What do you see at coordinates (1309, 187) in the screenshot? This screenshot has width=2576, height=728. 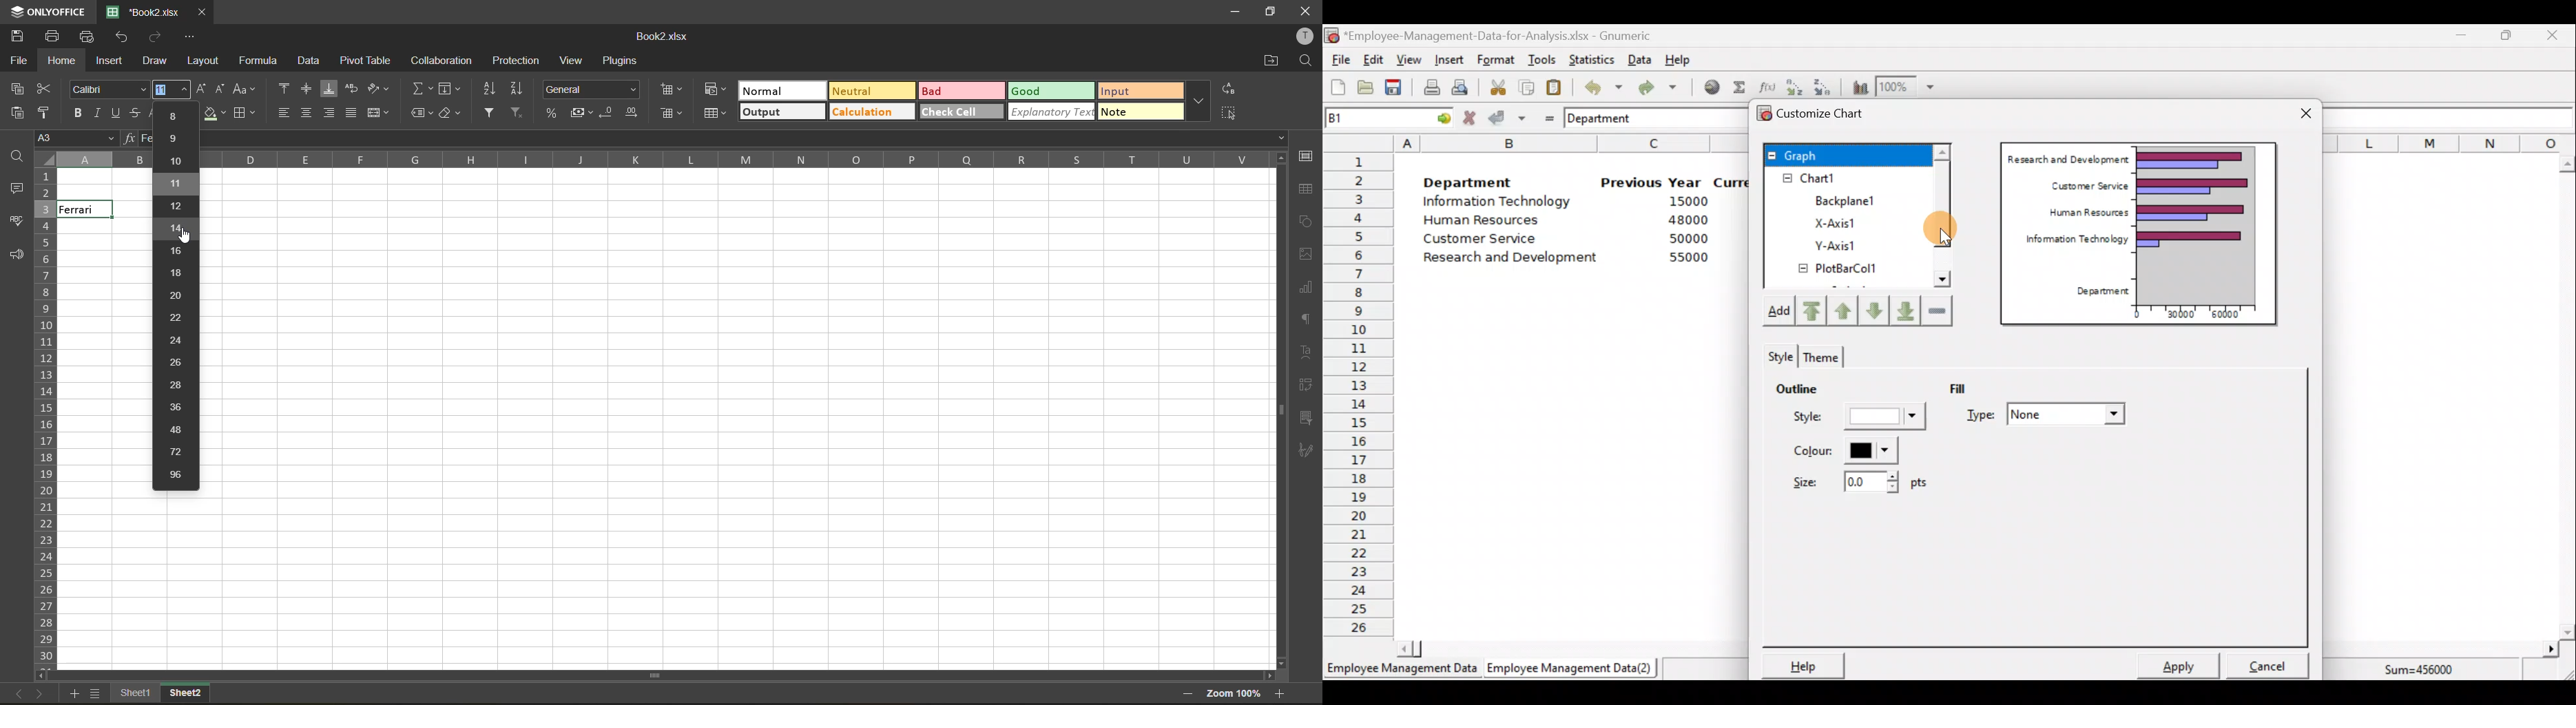 I see `table` at bounding box center [1309, 187].